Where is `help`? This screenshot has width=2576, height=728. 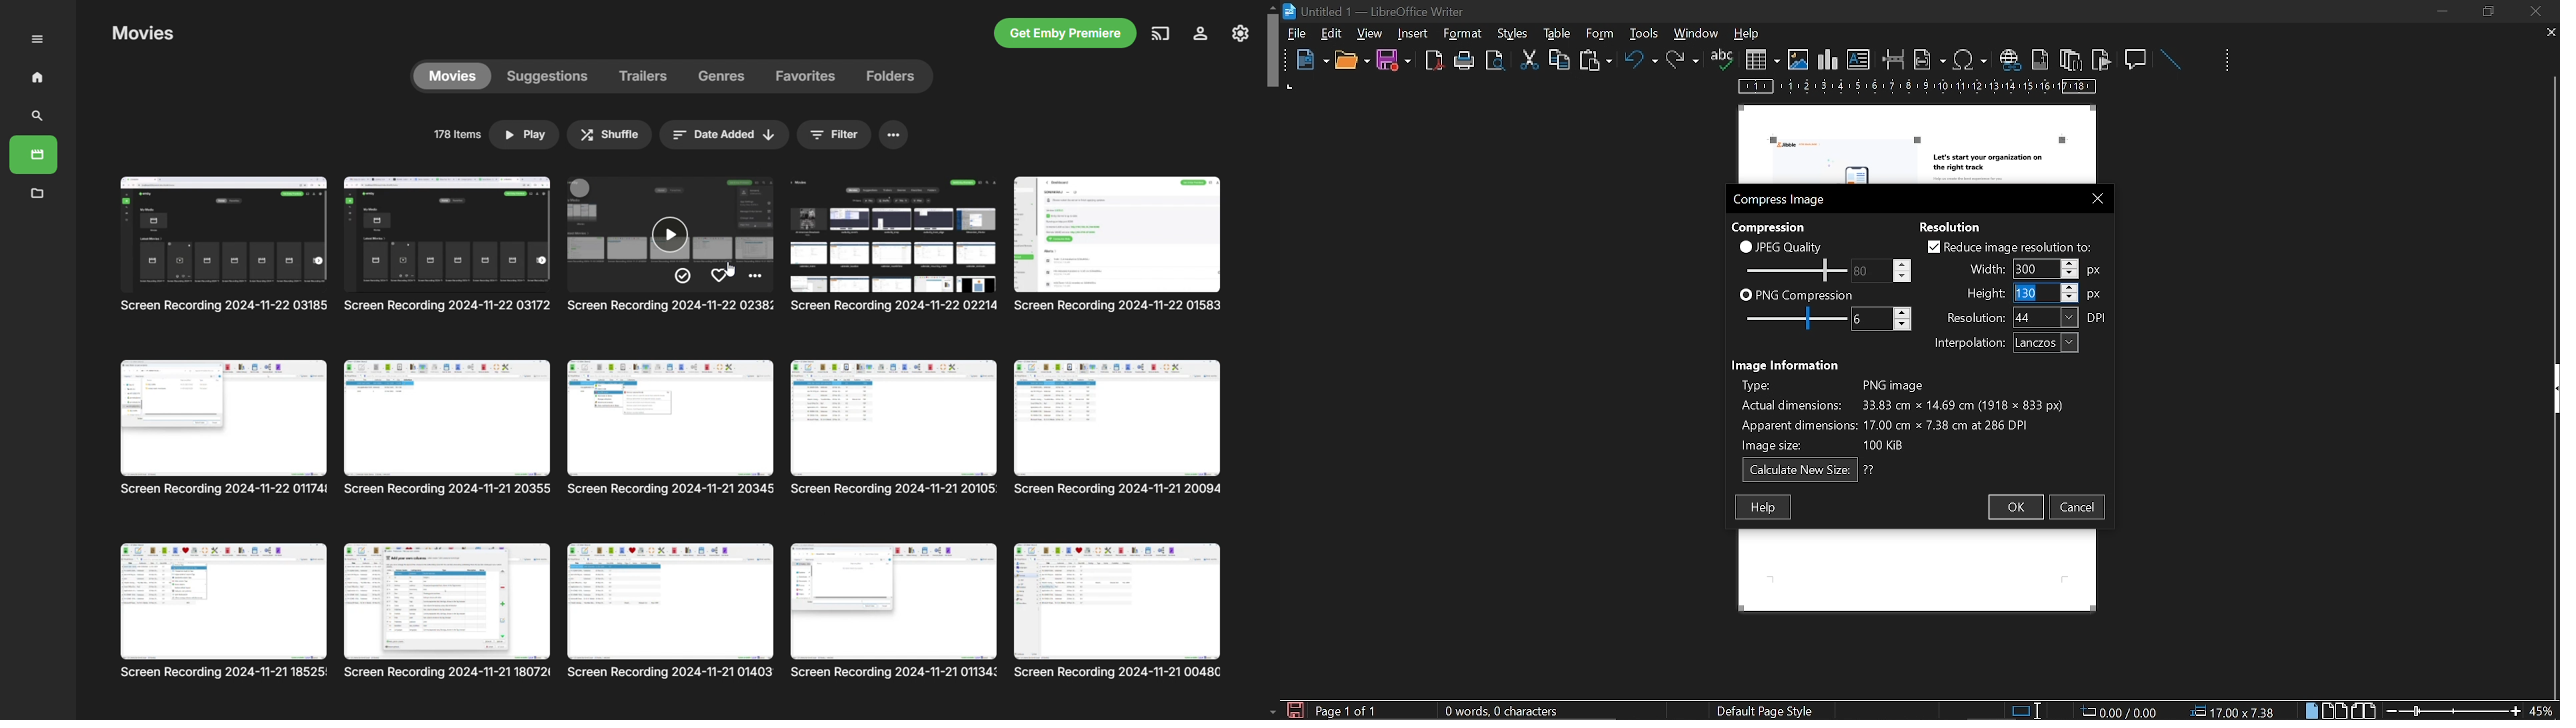
help is located at coordinates (1750, 35).